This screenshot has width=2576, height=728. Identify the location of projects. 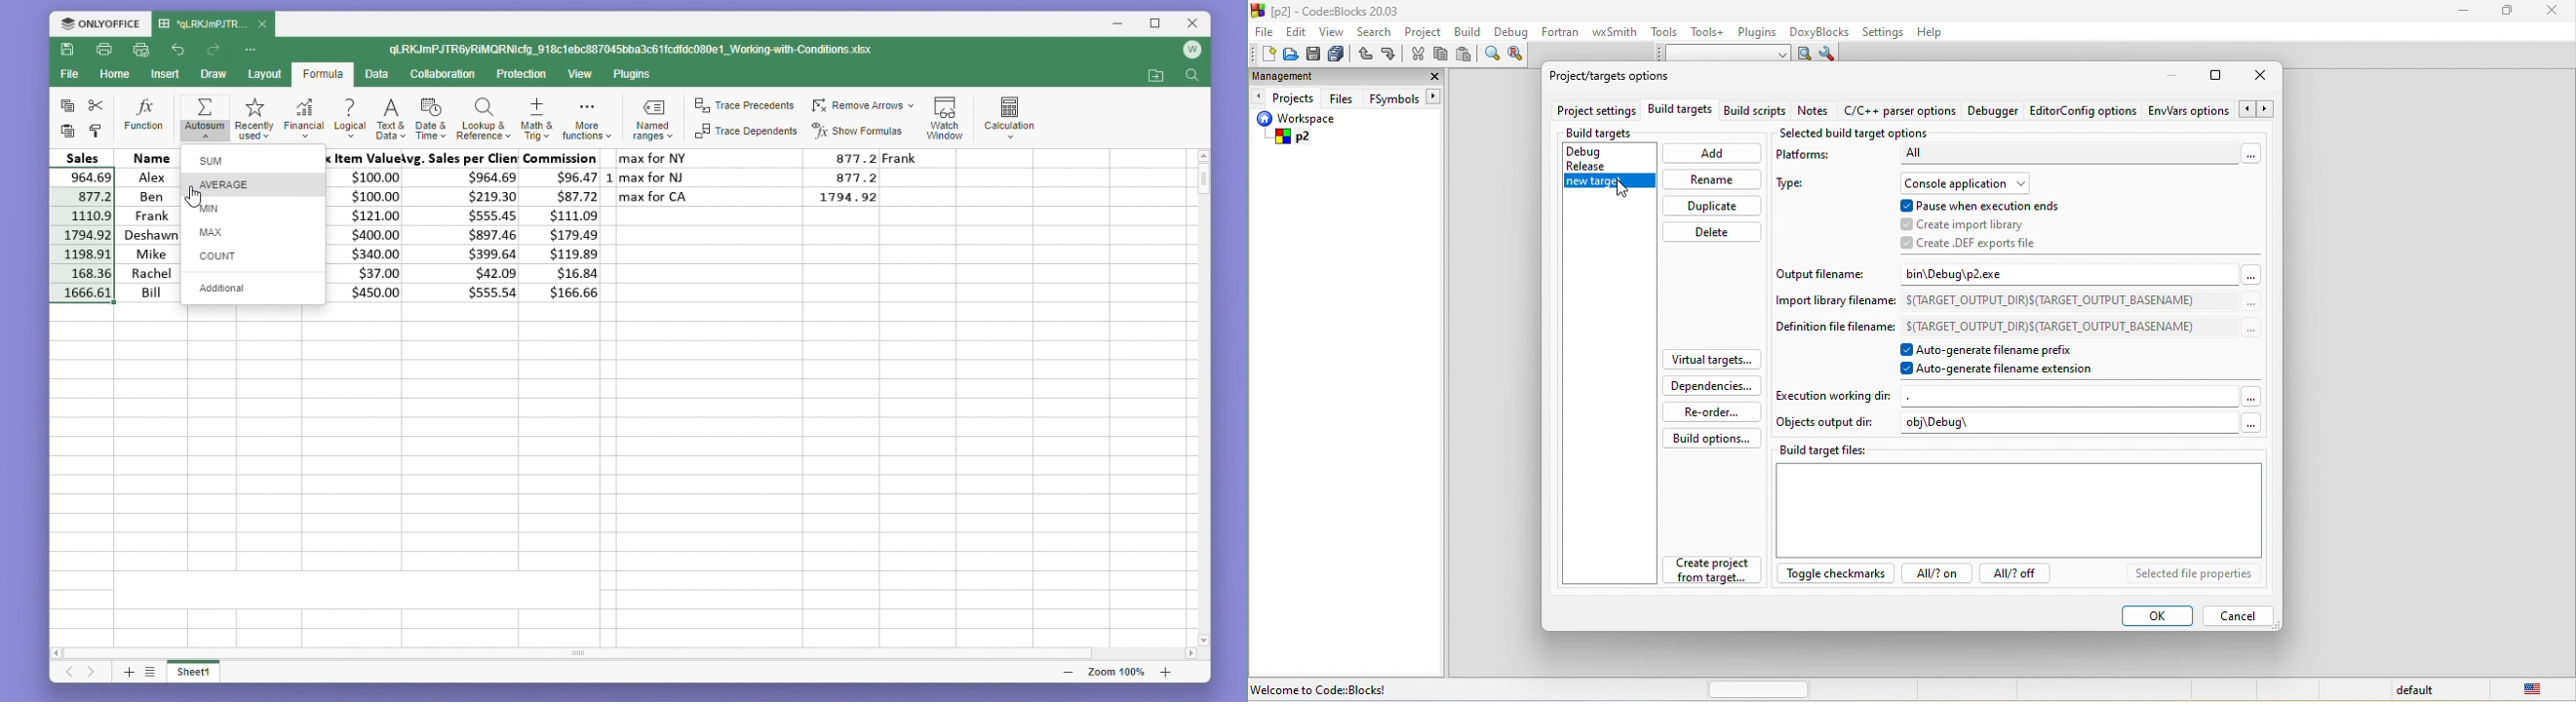
(1286, 98).